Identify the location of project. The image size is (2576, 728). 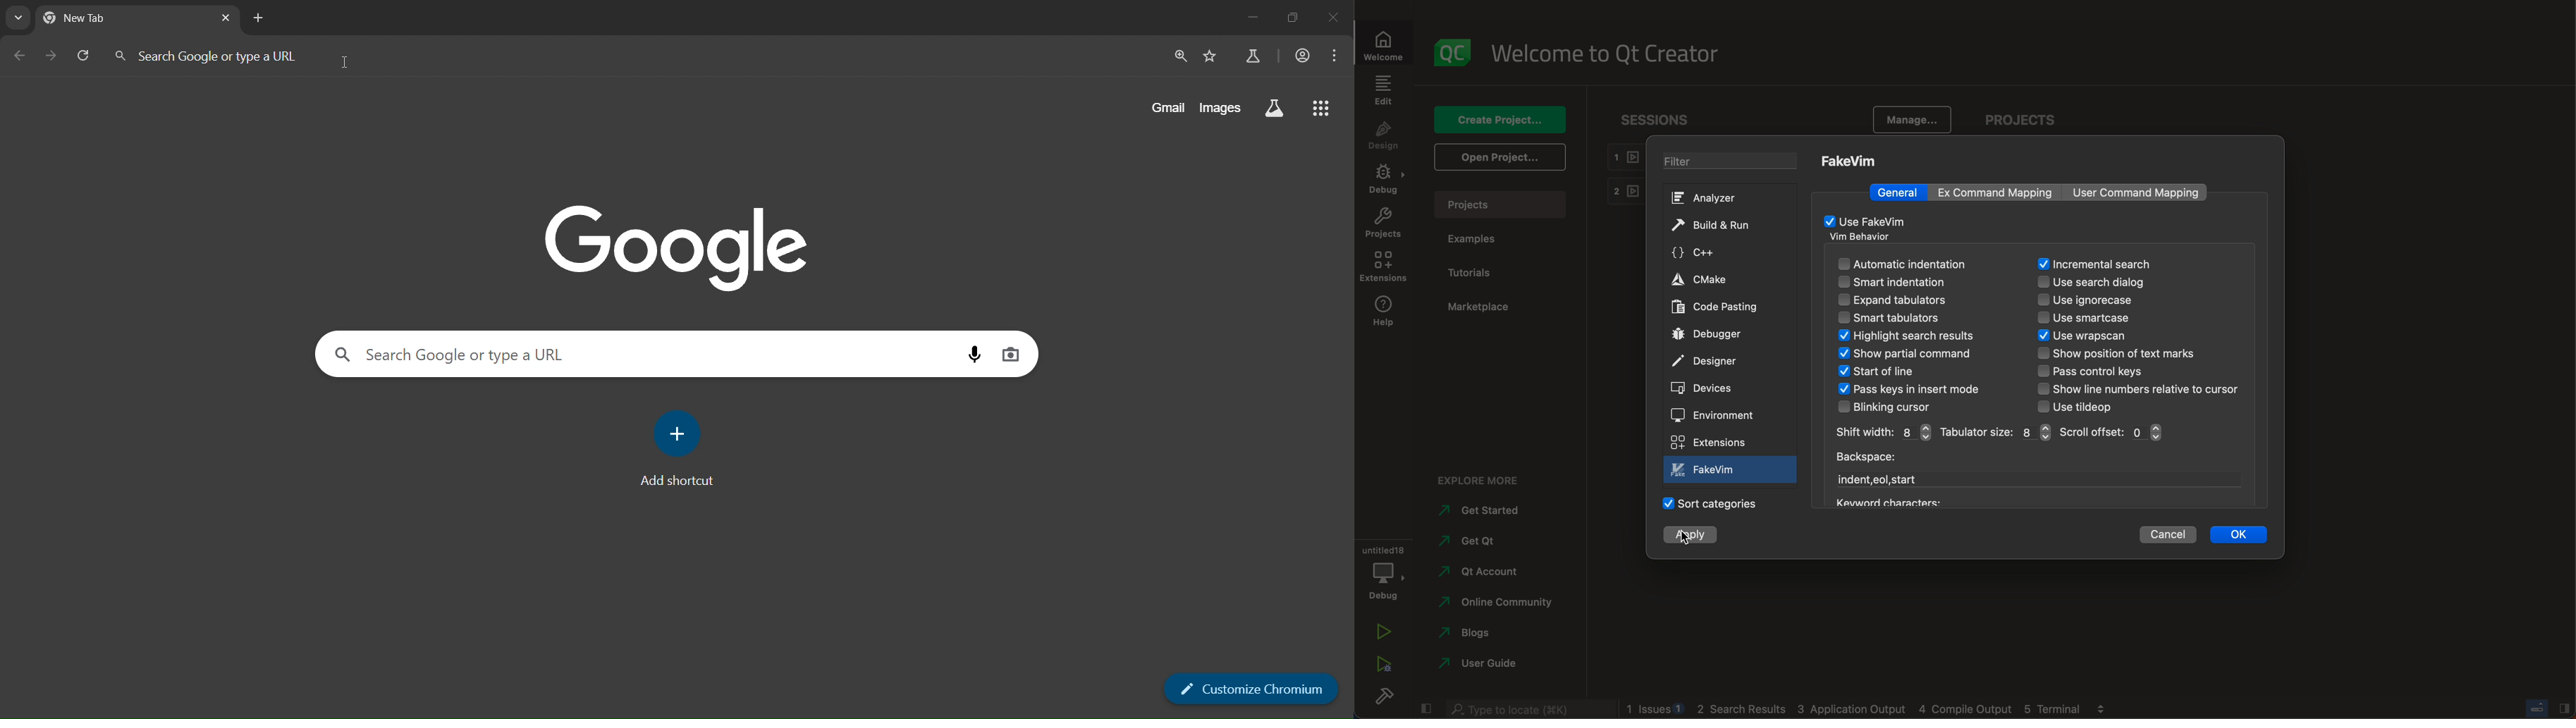
(2026, 118).